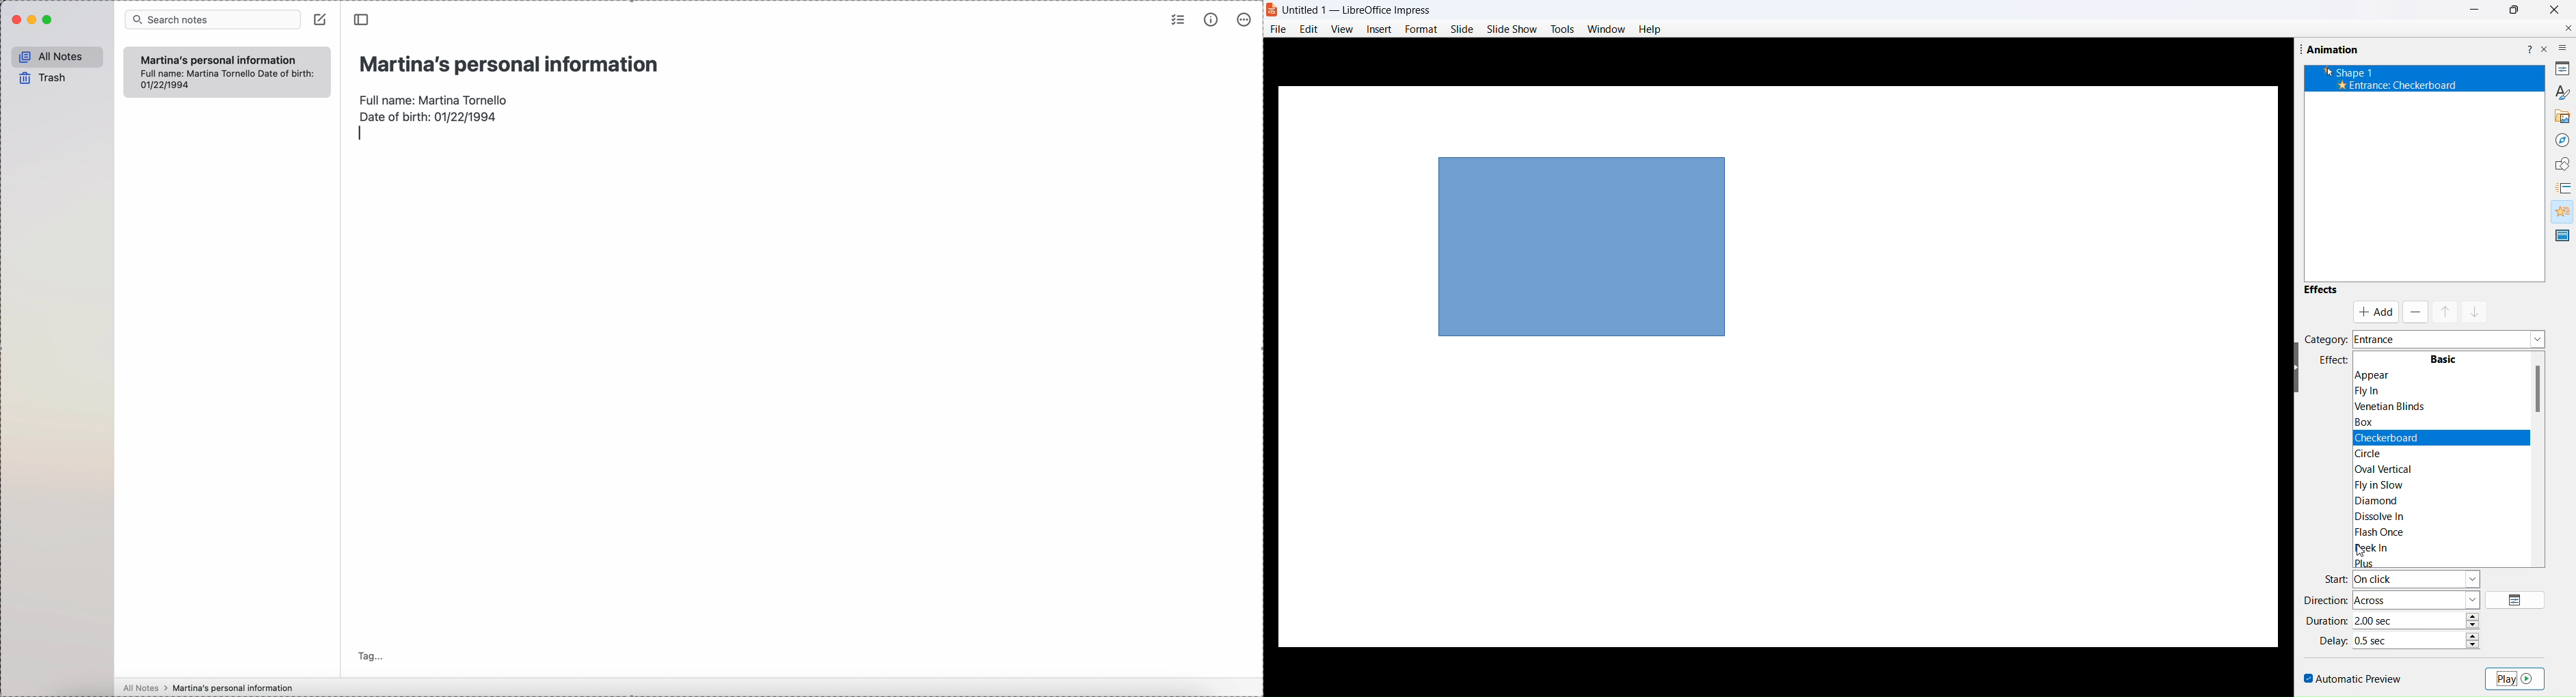 This screenshot has height=700, width=2576. I want to click on title, so click(1361, 11).